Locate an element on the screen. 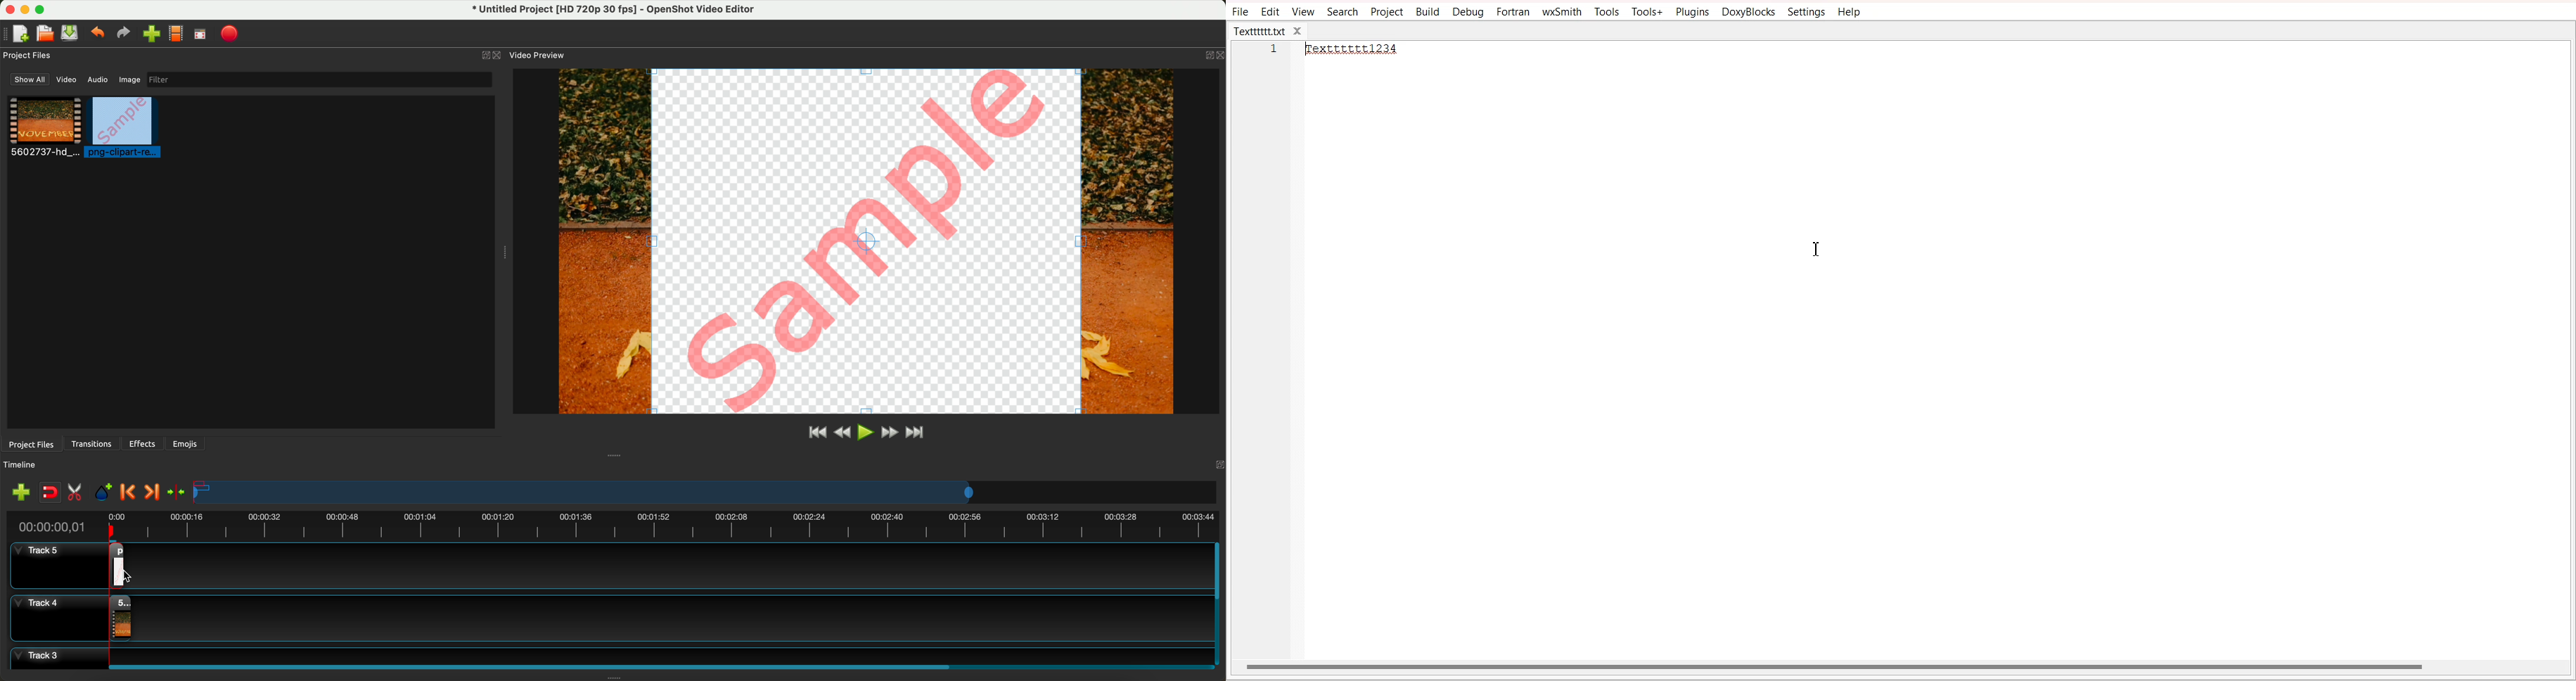 This screenshot has height=700, width=2576. redo is located at coordinates (125, 34).